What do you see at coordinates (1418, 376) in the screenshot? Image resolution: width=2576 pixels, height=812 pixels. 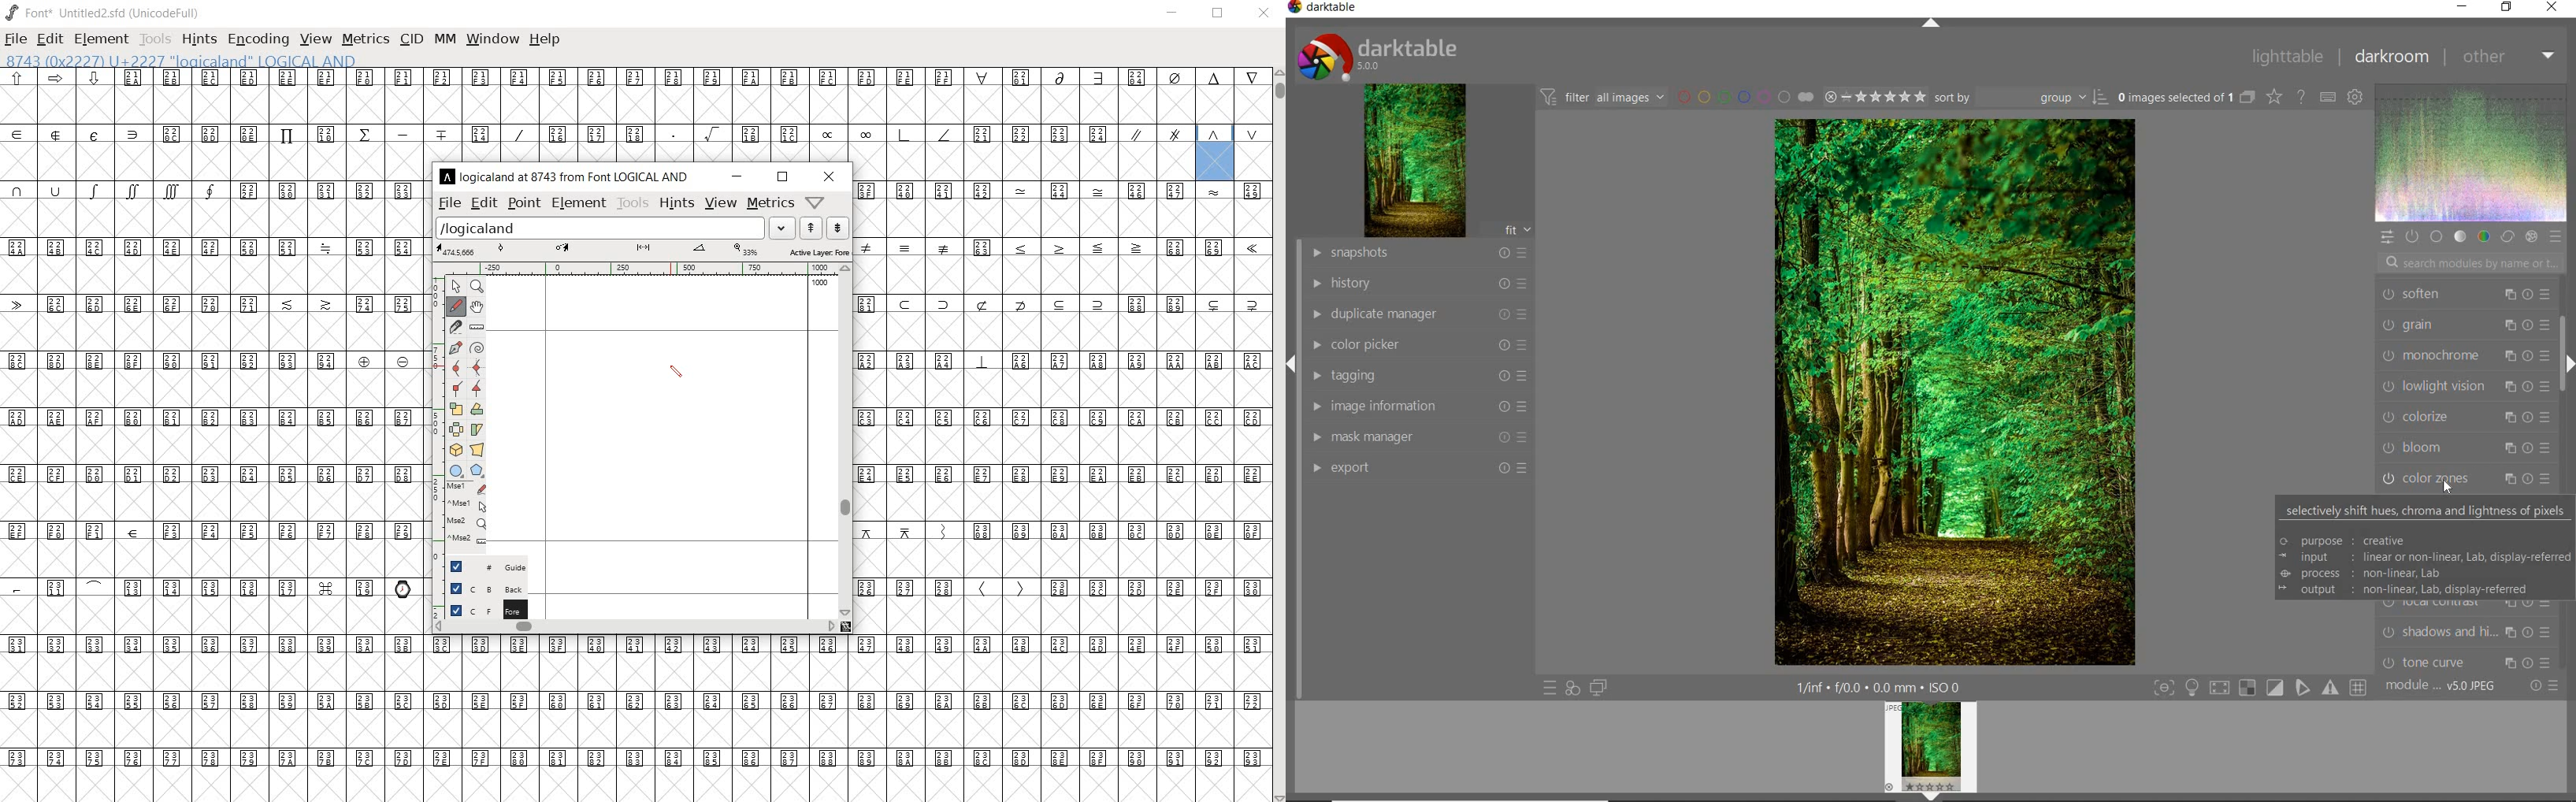 I see `TAGGING` at bounding box center [1418, 376].